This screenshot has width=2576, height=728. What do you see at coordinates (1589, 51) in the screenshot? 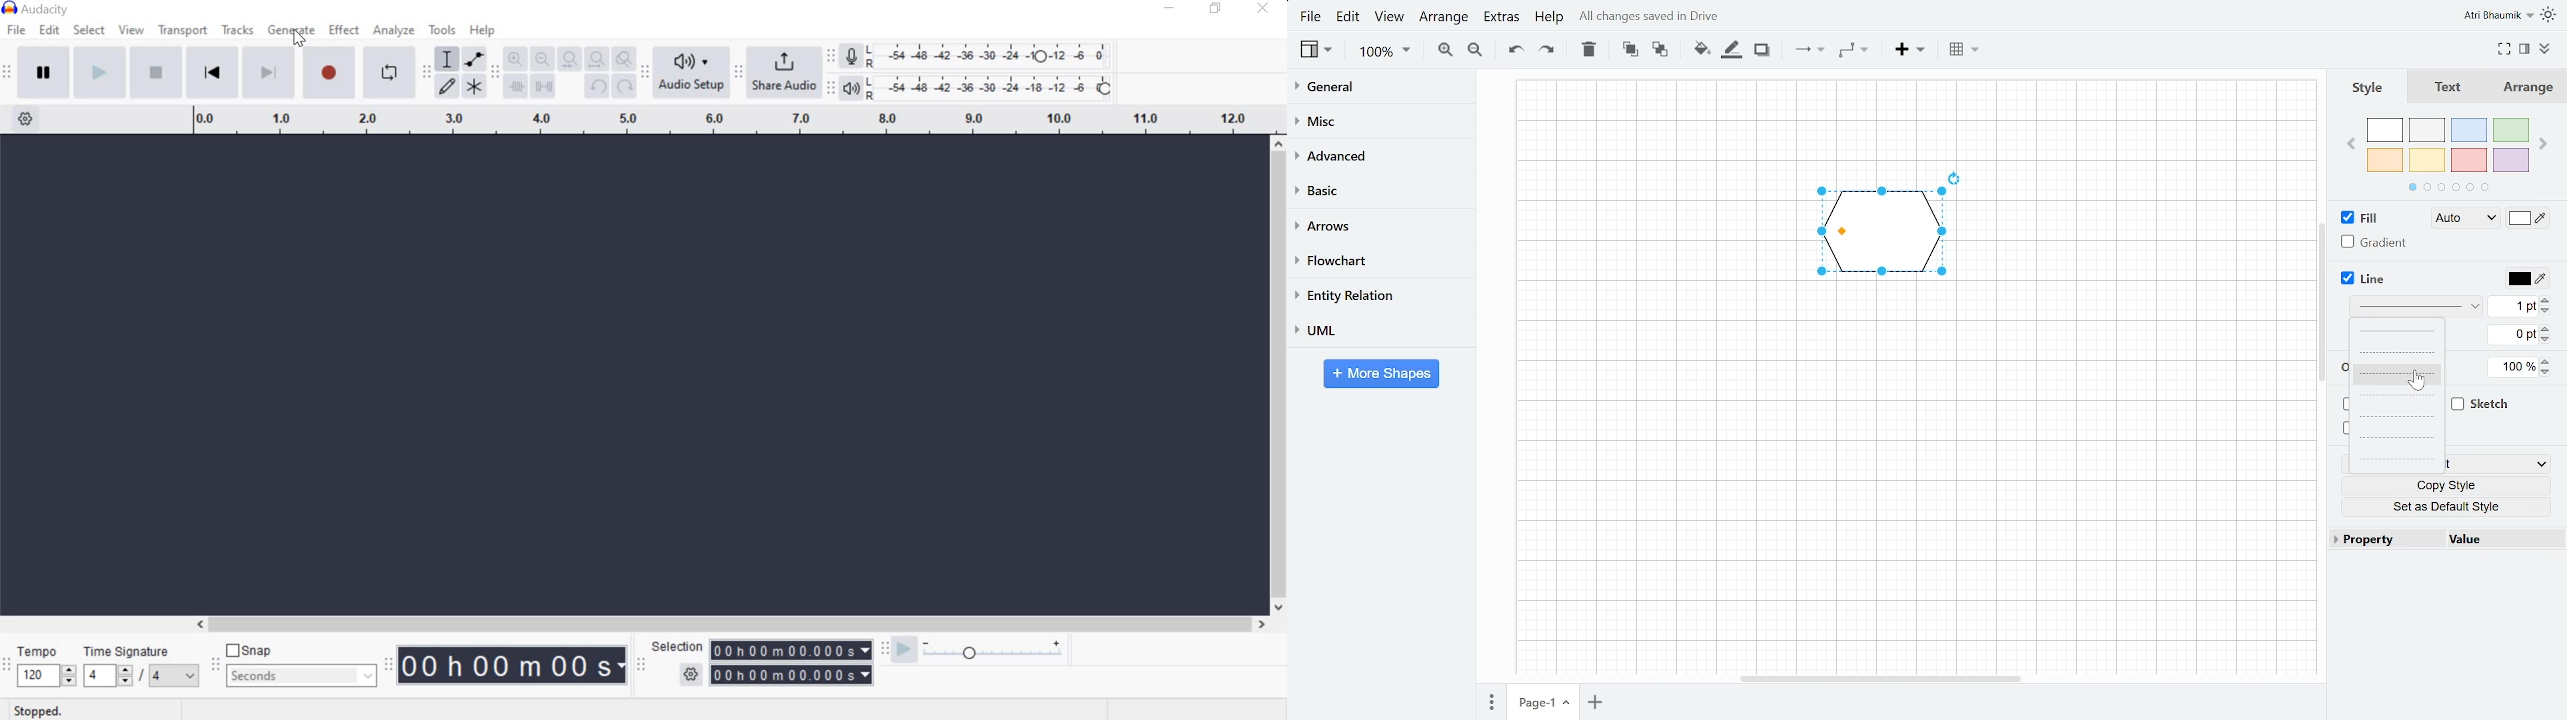
I see `Delete` at bounding box center [1589, 51].